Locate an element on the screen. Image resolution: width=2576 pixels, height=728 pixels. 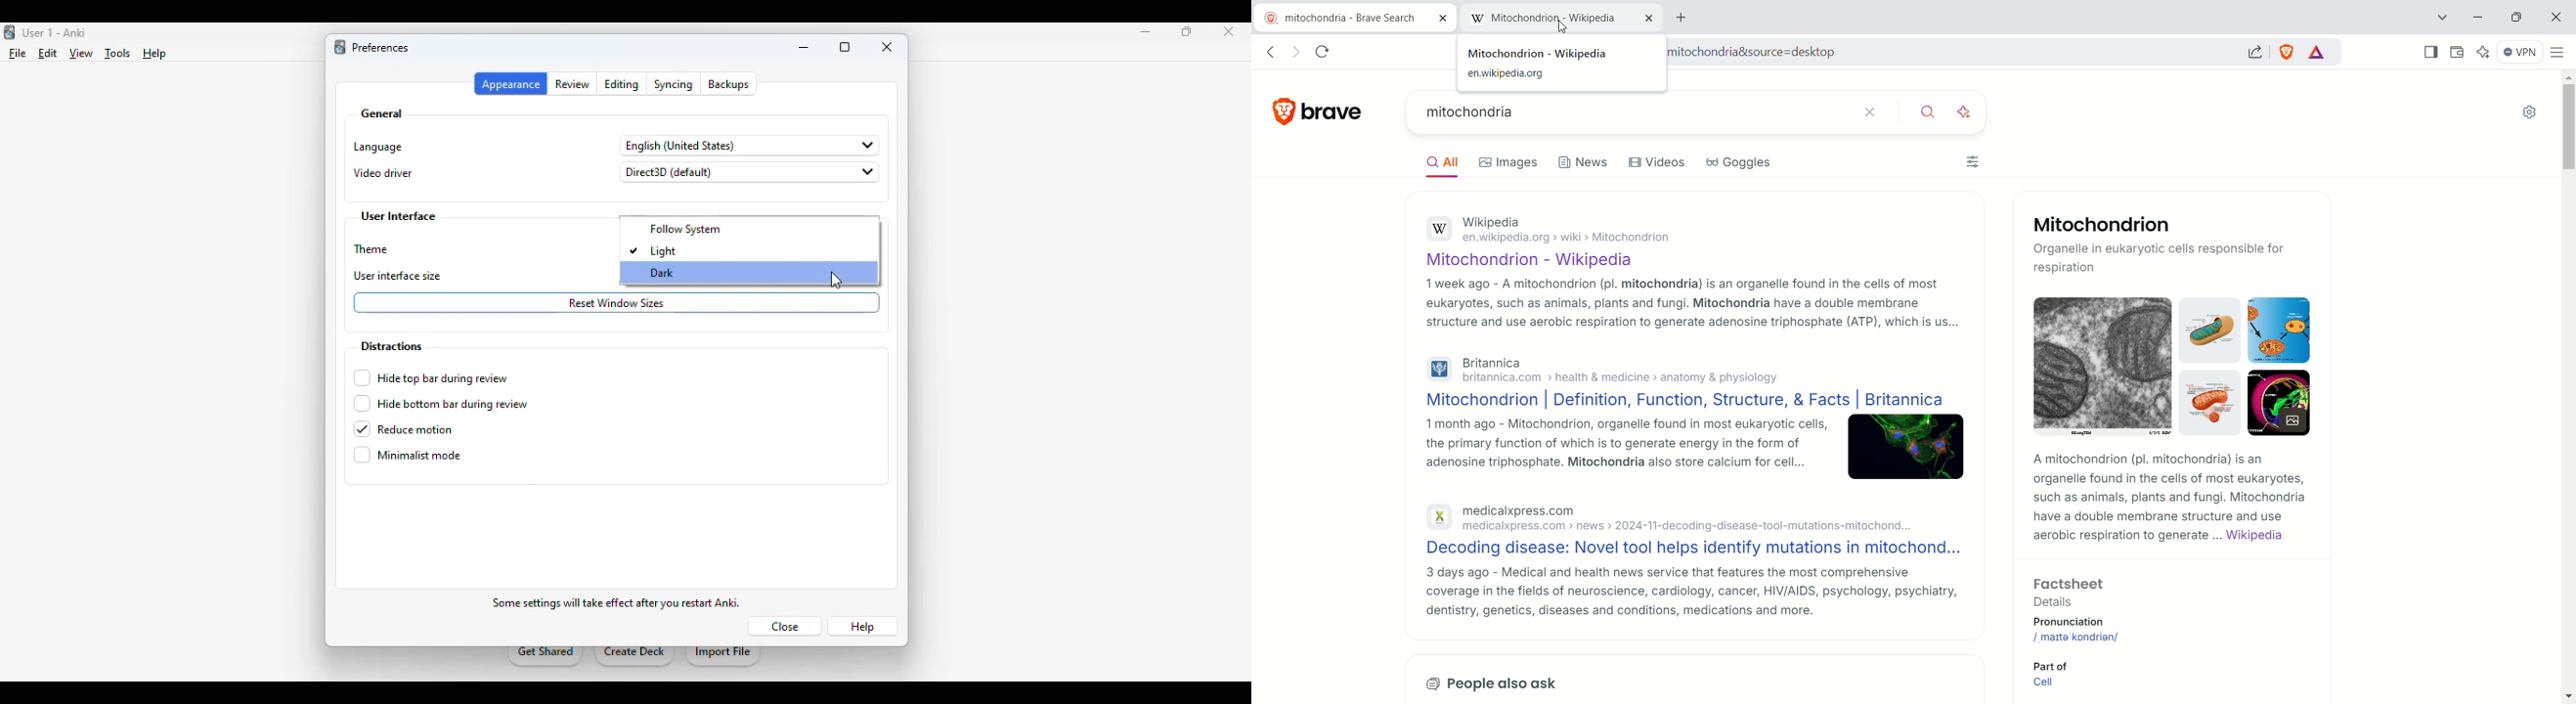
help is located at coordinates (862, 627).